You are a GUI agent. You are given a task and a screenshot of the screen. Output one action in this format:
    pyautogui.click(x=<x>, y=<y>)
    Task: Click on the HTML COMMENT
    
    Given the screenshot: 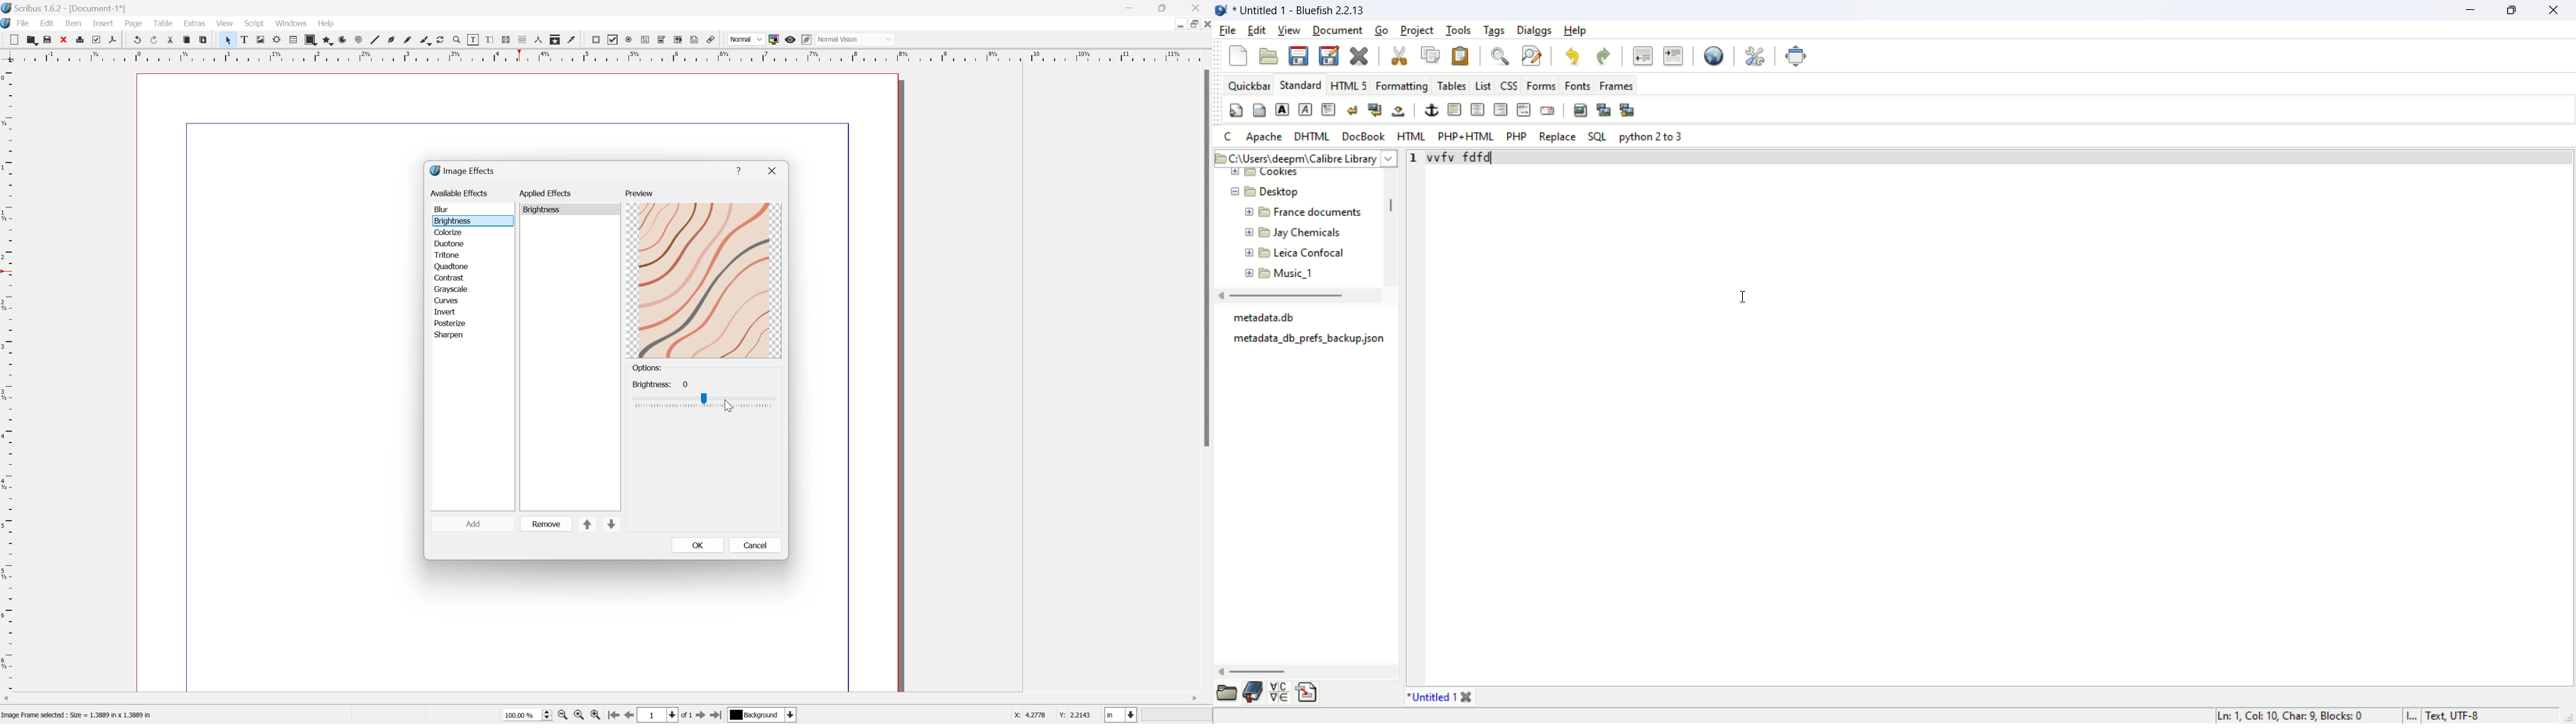 What is the action you would take?
    pyautogui.click(x=1522, y=109)
    